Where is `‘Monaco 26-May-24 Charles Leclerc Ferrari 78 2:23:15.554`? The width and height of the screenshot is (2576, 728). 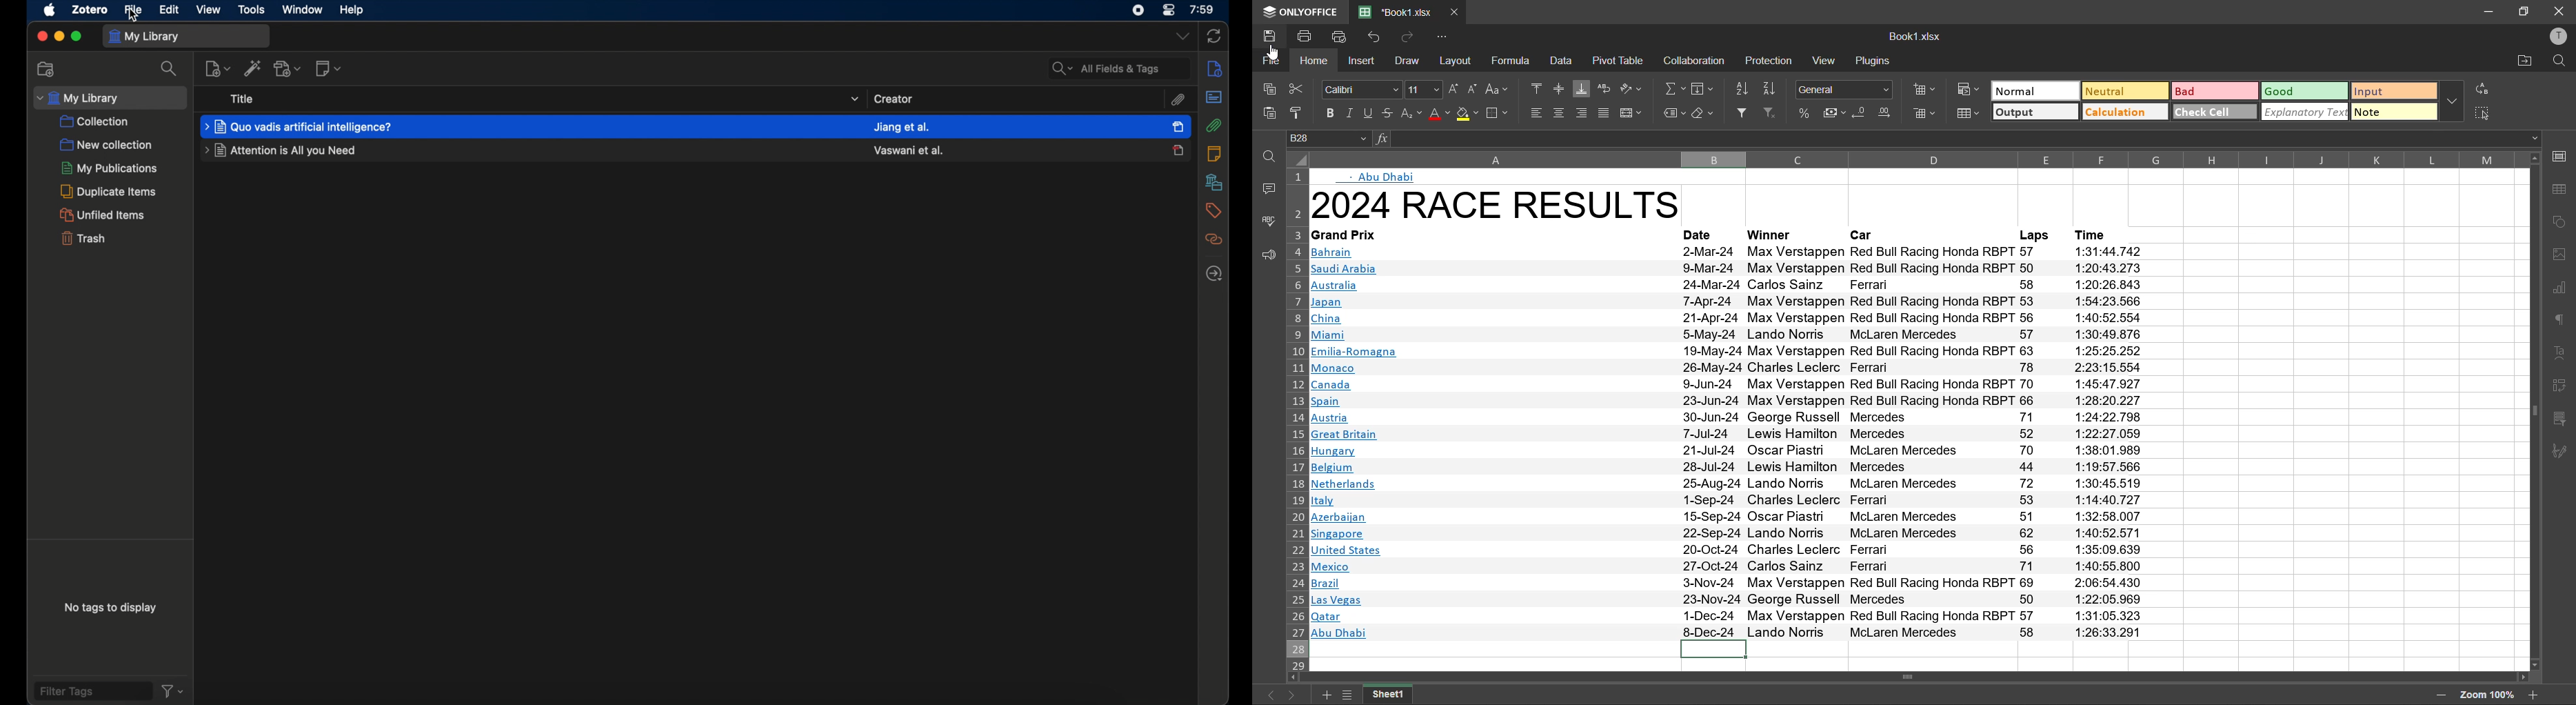 ‘Monaco 26-May-24 Charles Leclerc Ferrari 78 2:23:15.554 is located at coordinates (1727, 368).